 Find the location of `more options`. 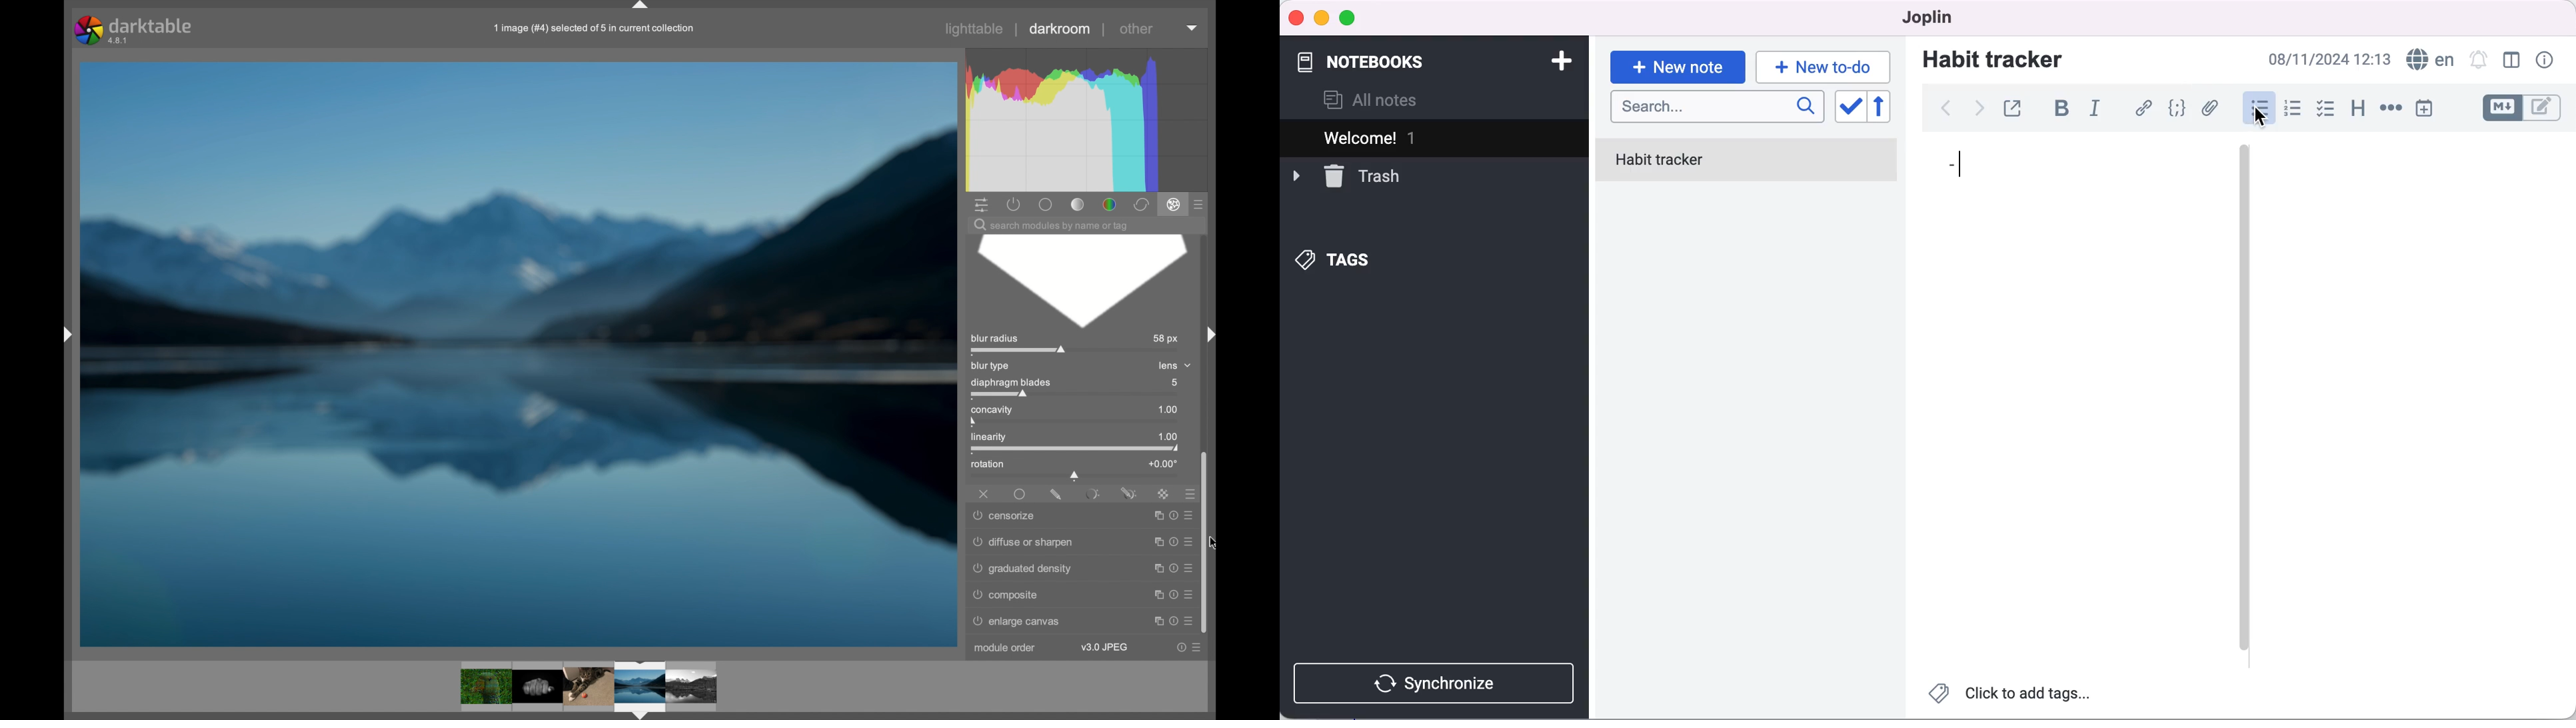

more options is located at coordinates (1190, 513).